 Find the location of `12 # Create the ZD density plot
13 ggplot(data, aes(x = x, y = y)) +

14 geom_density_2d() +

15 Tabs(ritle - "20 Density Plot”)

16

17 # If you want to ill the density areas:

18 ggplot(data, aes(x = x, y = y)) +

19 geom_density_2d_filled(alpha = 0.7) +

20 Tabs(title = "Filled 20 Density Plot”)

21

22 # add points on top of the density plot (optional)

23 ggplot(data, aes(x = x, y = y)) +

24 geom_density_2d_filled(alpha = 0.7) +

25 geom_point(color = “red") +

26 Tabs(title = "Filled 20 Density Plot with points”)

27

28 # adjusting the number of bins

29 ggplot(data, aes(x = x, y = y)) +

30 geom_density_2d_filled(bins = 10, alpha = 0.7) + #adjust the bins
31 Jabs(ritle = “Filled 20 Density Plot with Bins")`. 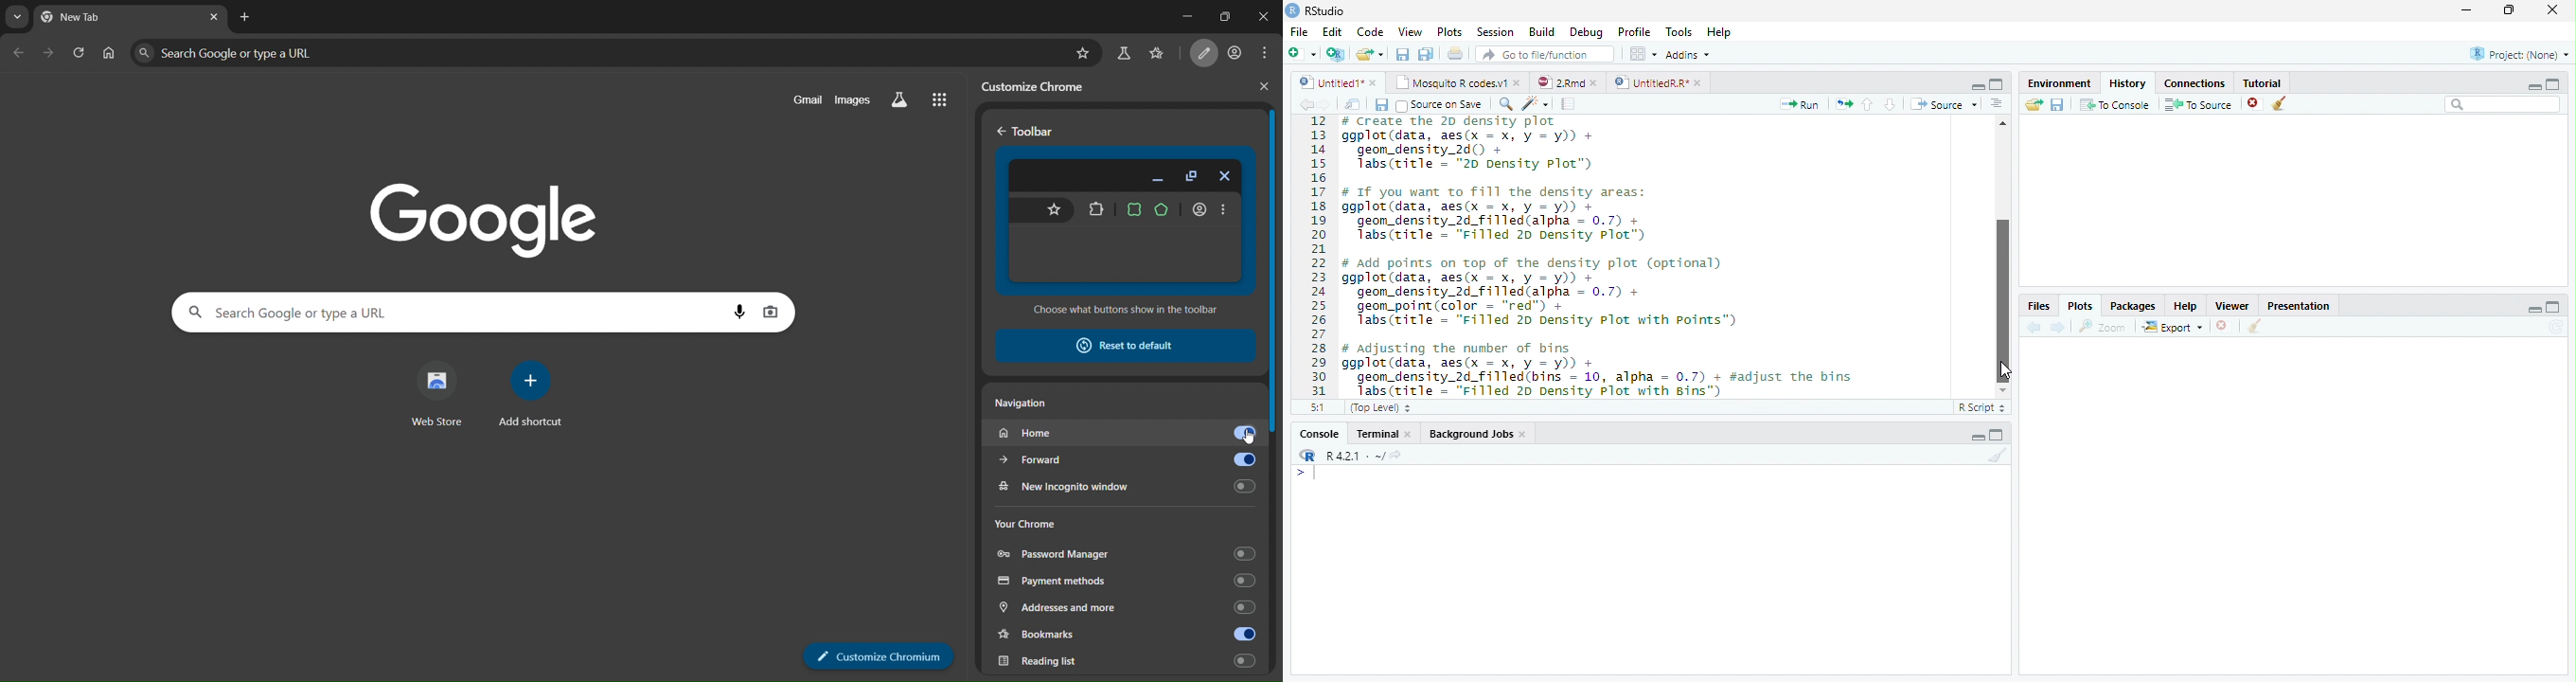

12 # Create the ZD density plot
13 ggplot(data, aes(x = x, y = y)) +

14 geom_density_2d() +

15 Tabs(ritle - "20 Density Plot”)

16

17 # If you want to ill the density areas:

18 ggplot(data, aes(x = x, y = y)) +

19 geom_density_2d_filled(alpha = 0.7) +

20 Tabs(title = "Filled 20 Density Plot”)

21

22 # add points on top of the density plot (optional)

23 ggplot(data, aes(x = x, y = y)) +

24 geom_density_2d_filled(alpha = 0.7) +

25 geom_point(color = “red") +

26 Tabs(title = "Filled 20 Density Plot with points”)

27

28 # adjusting the number of bins

29 ggplot(data, aes(x = x, y = y)) +

30 geom_density_2d_filled(bins = 10, alpha = 0.7) + #adjust the bins
31 Jabs(ritle = “Filled 20 Density Plot with Bins") is located at coordinates (1620, 258).